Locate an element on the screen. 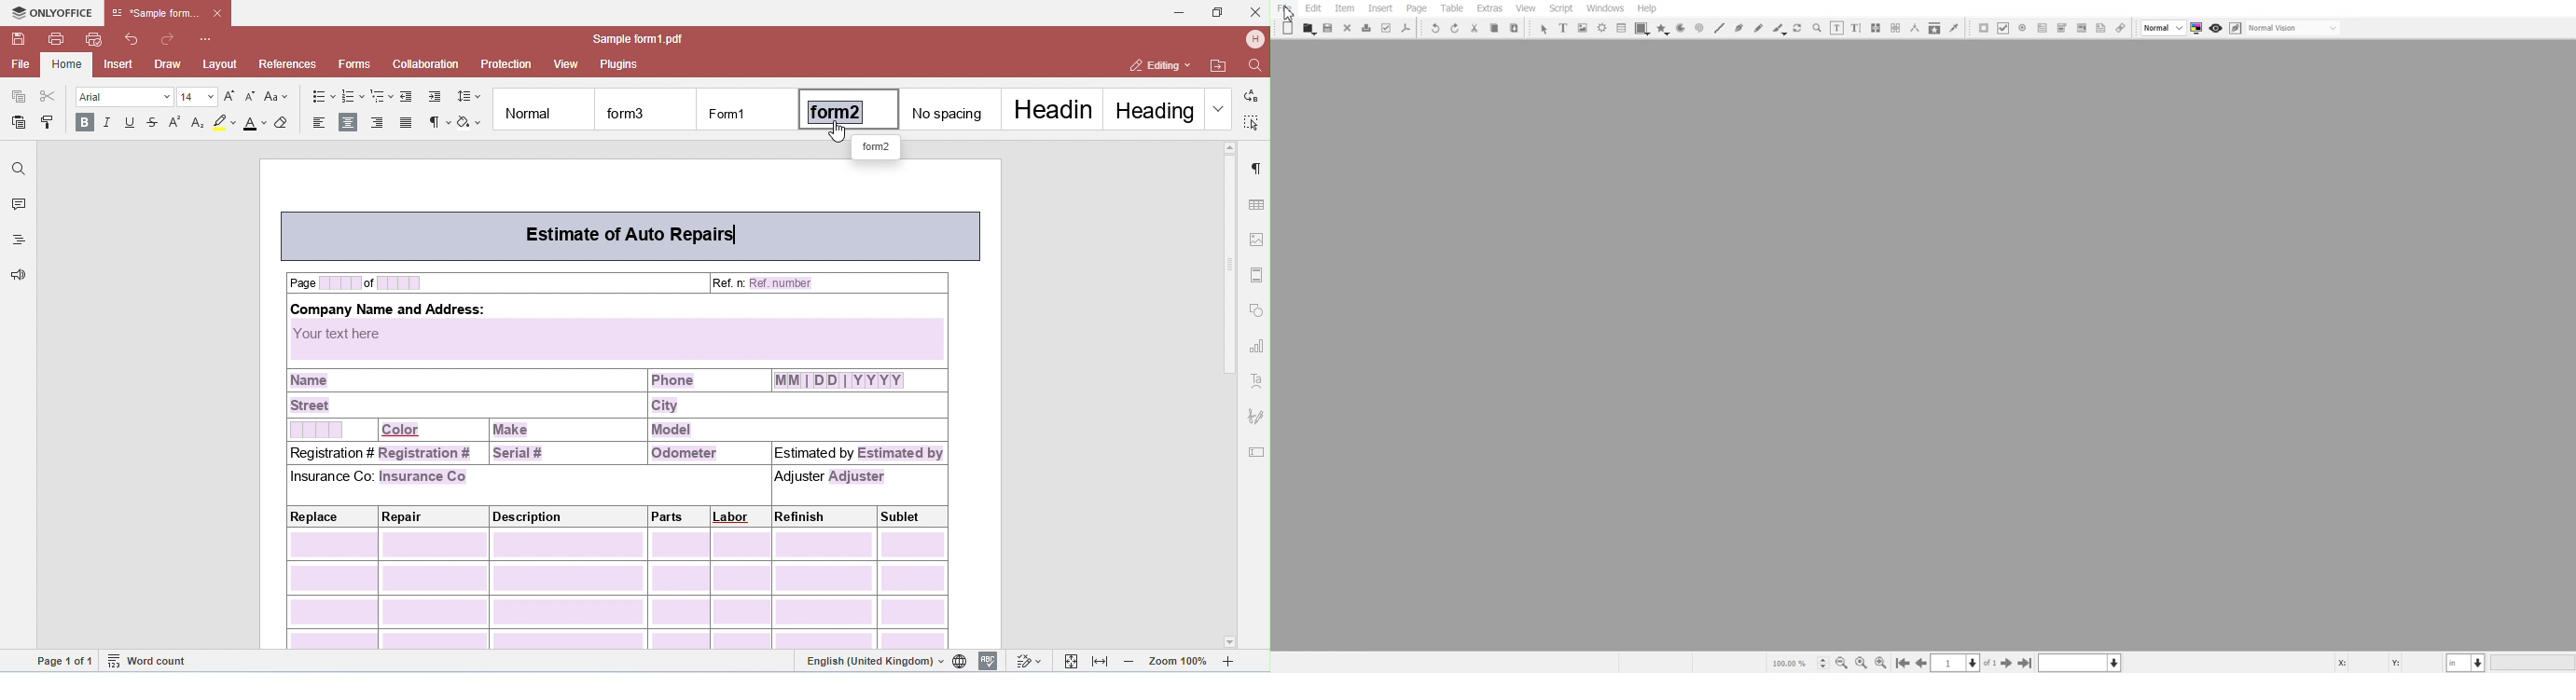 The height and width of the screenshot is (700, 2576). Zoom Out is located at coordinates (1842, 663).